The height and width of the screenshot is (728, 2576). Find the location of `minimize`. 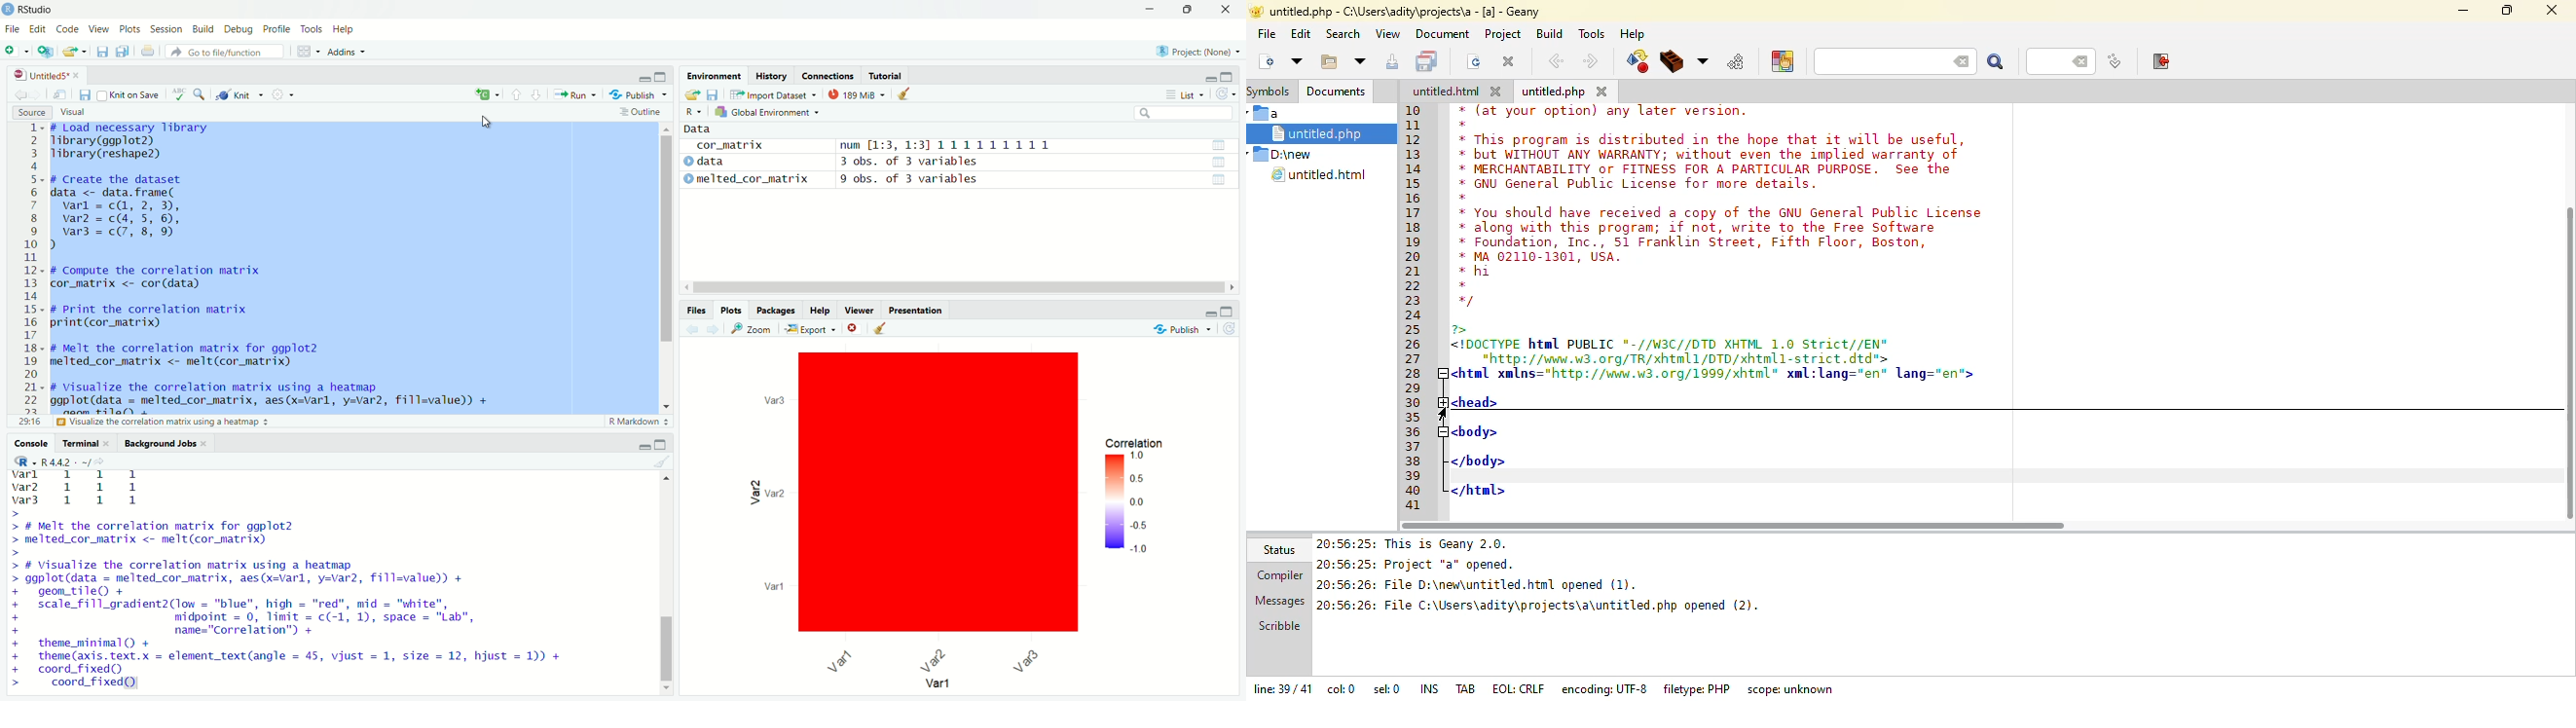

minimize is located at coordinates (1212, 312).